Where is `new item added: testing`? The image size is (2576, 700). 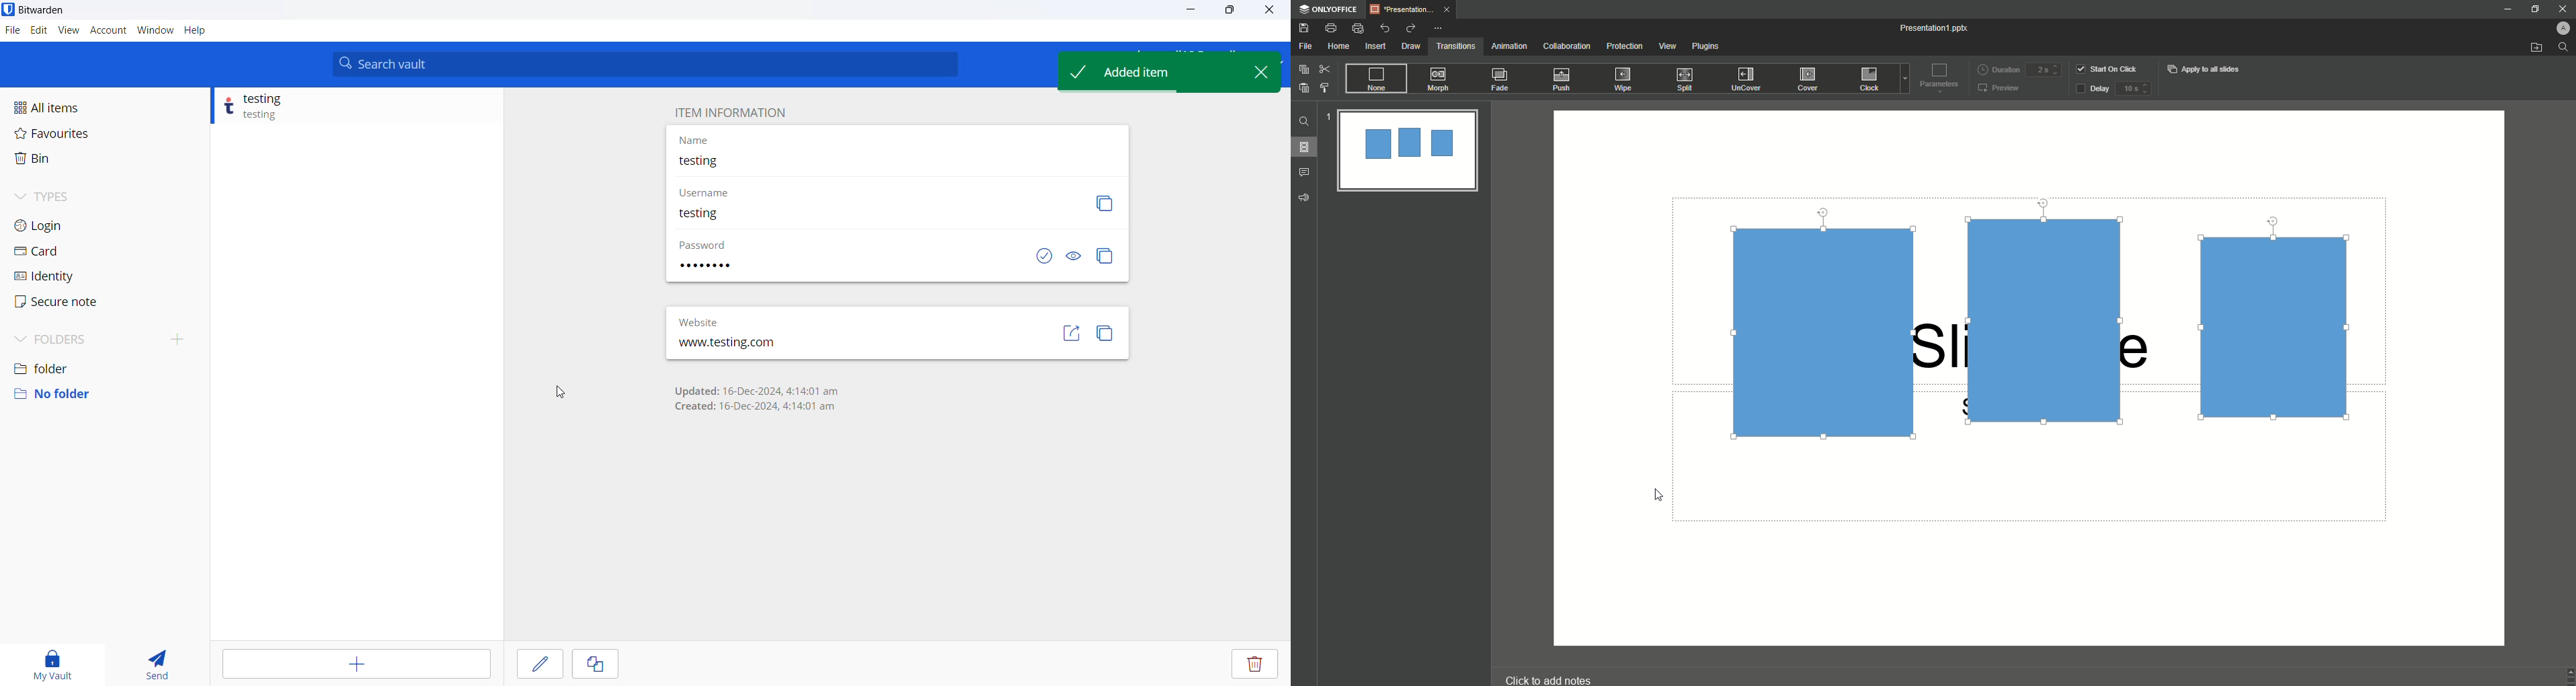 new item added: testing is located at coordinates (346, 108).